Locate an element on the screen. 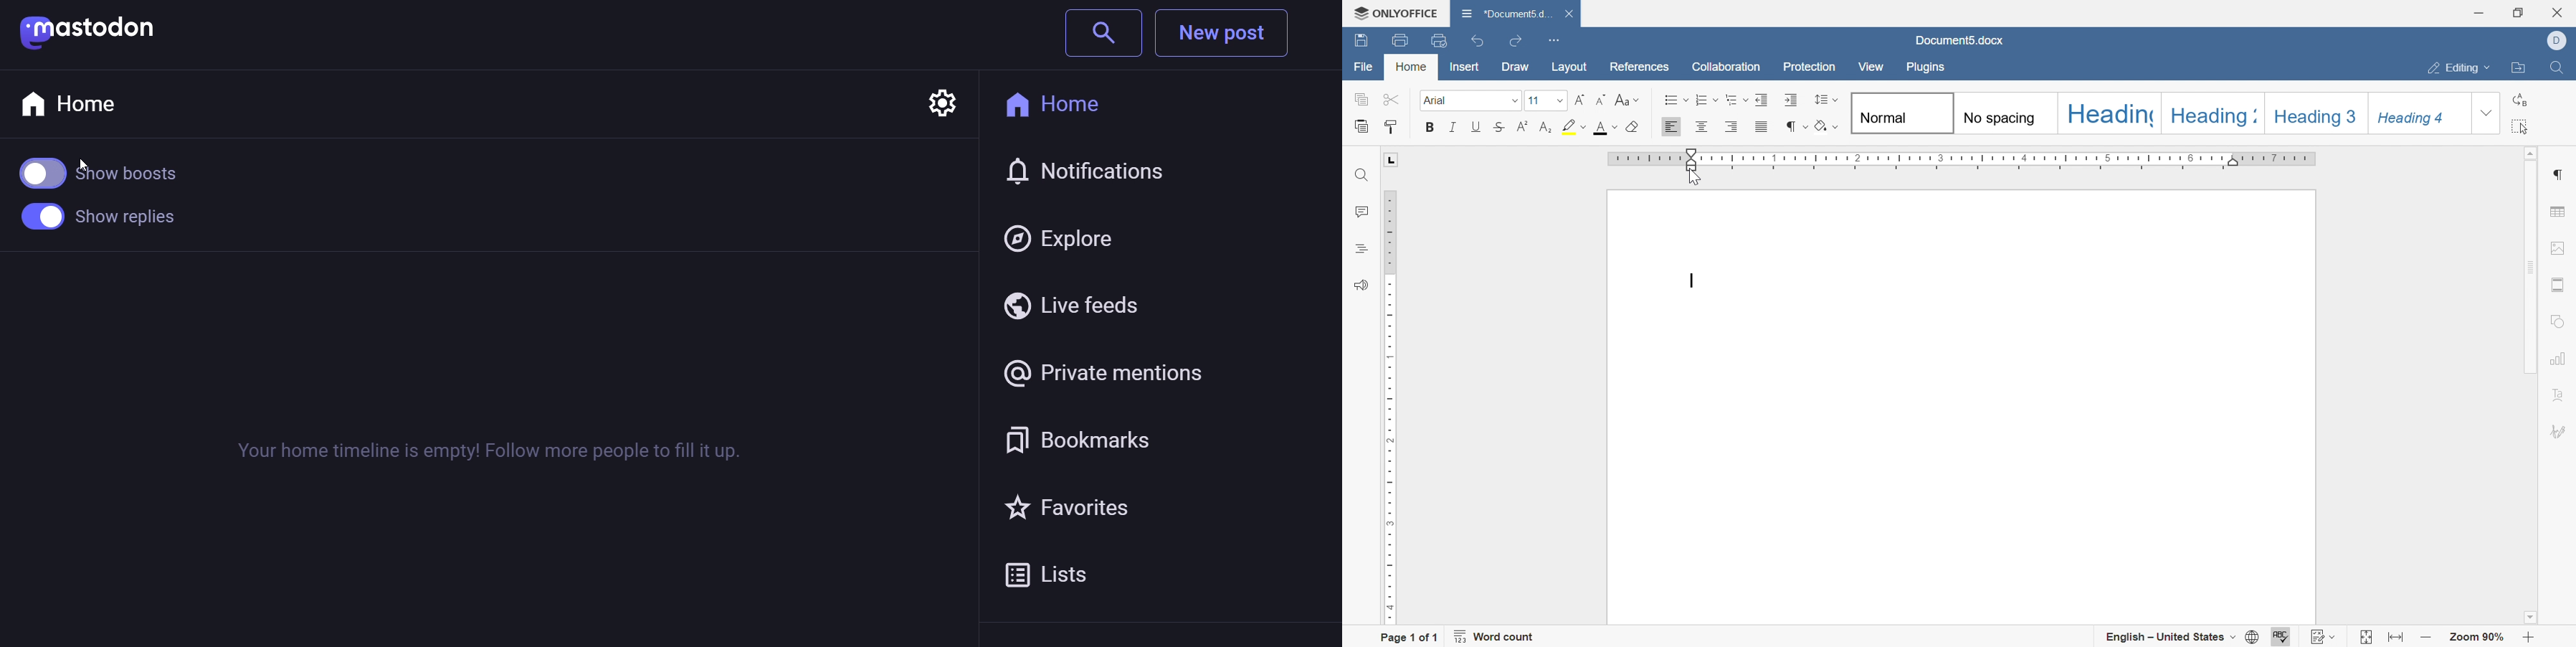 The width and height of the screenshot is (2576, 672). scroll bar is located at coordinates (2533, 266).